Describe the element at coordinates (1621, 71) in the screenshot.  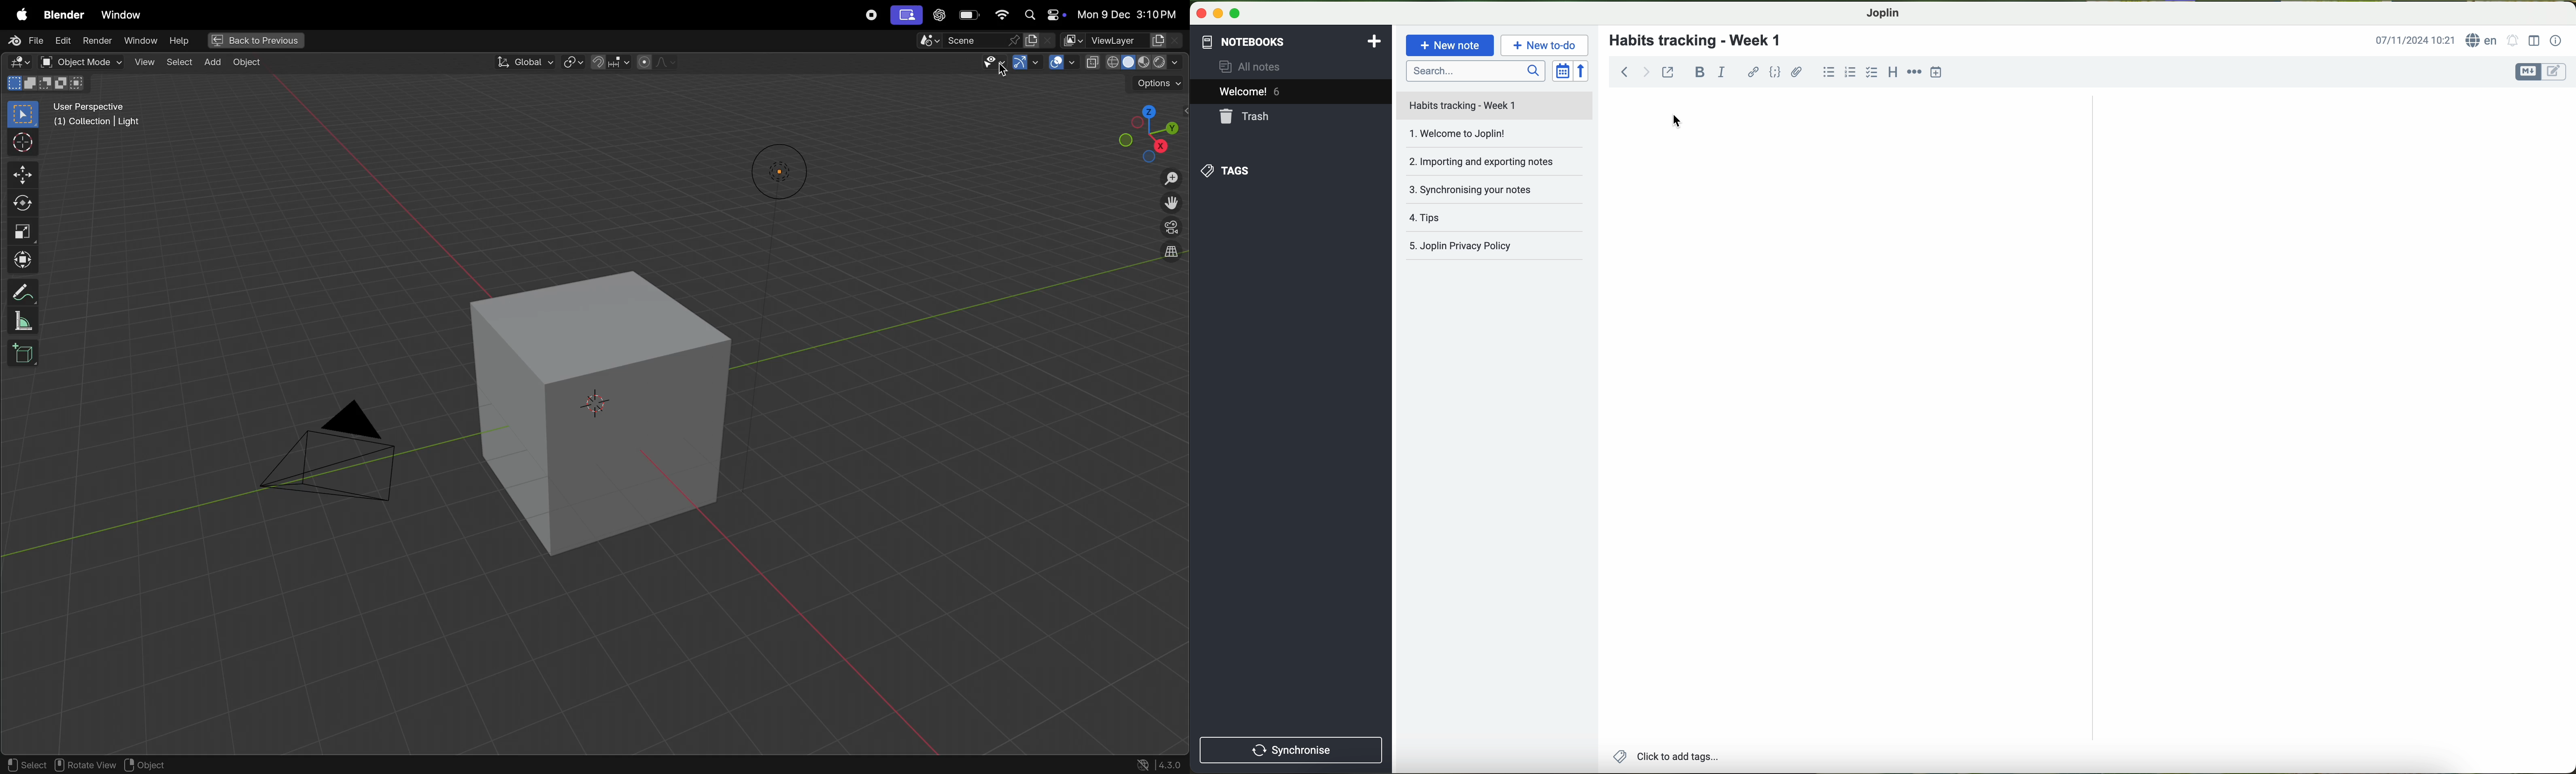
I see `back` at that location.